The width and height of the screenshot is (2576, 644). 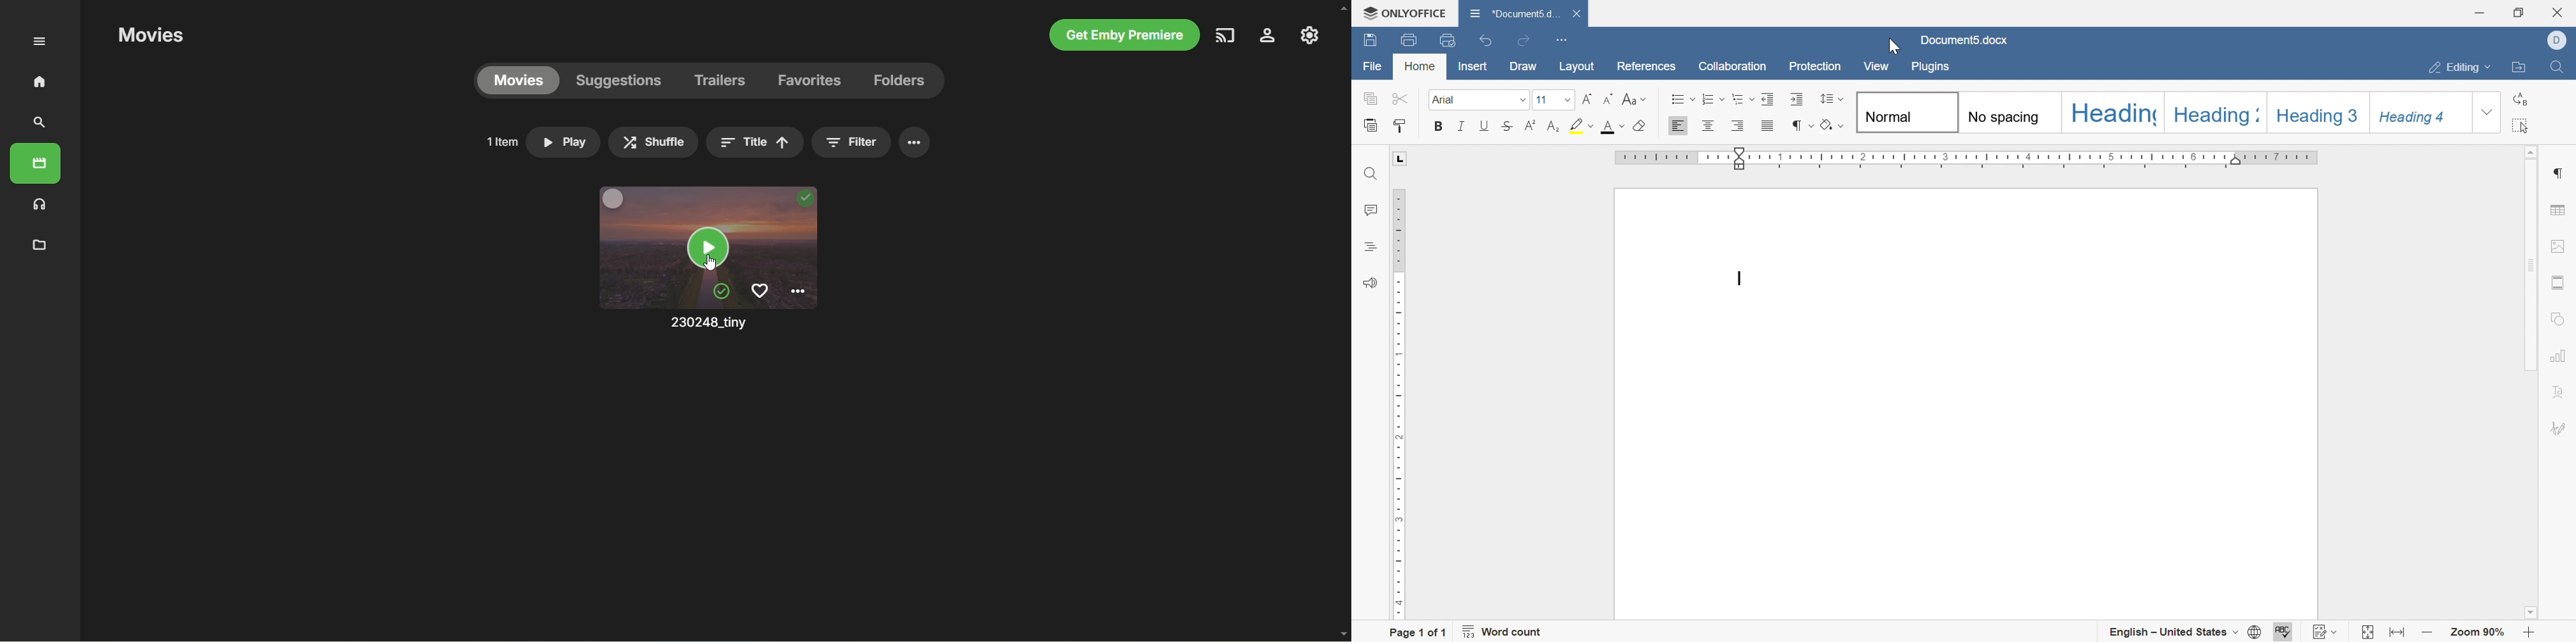 What do you see at coordinates (1411, 40) in the screenshot?
I see `print` at bounding box center [1411, 40].